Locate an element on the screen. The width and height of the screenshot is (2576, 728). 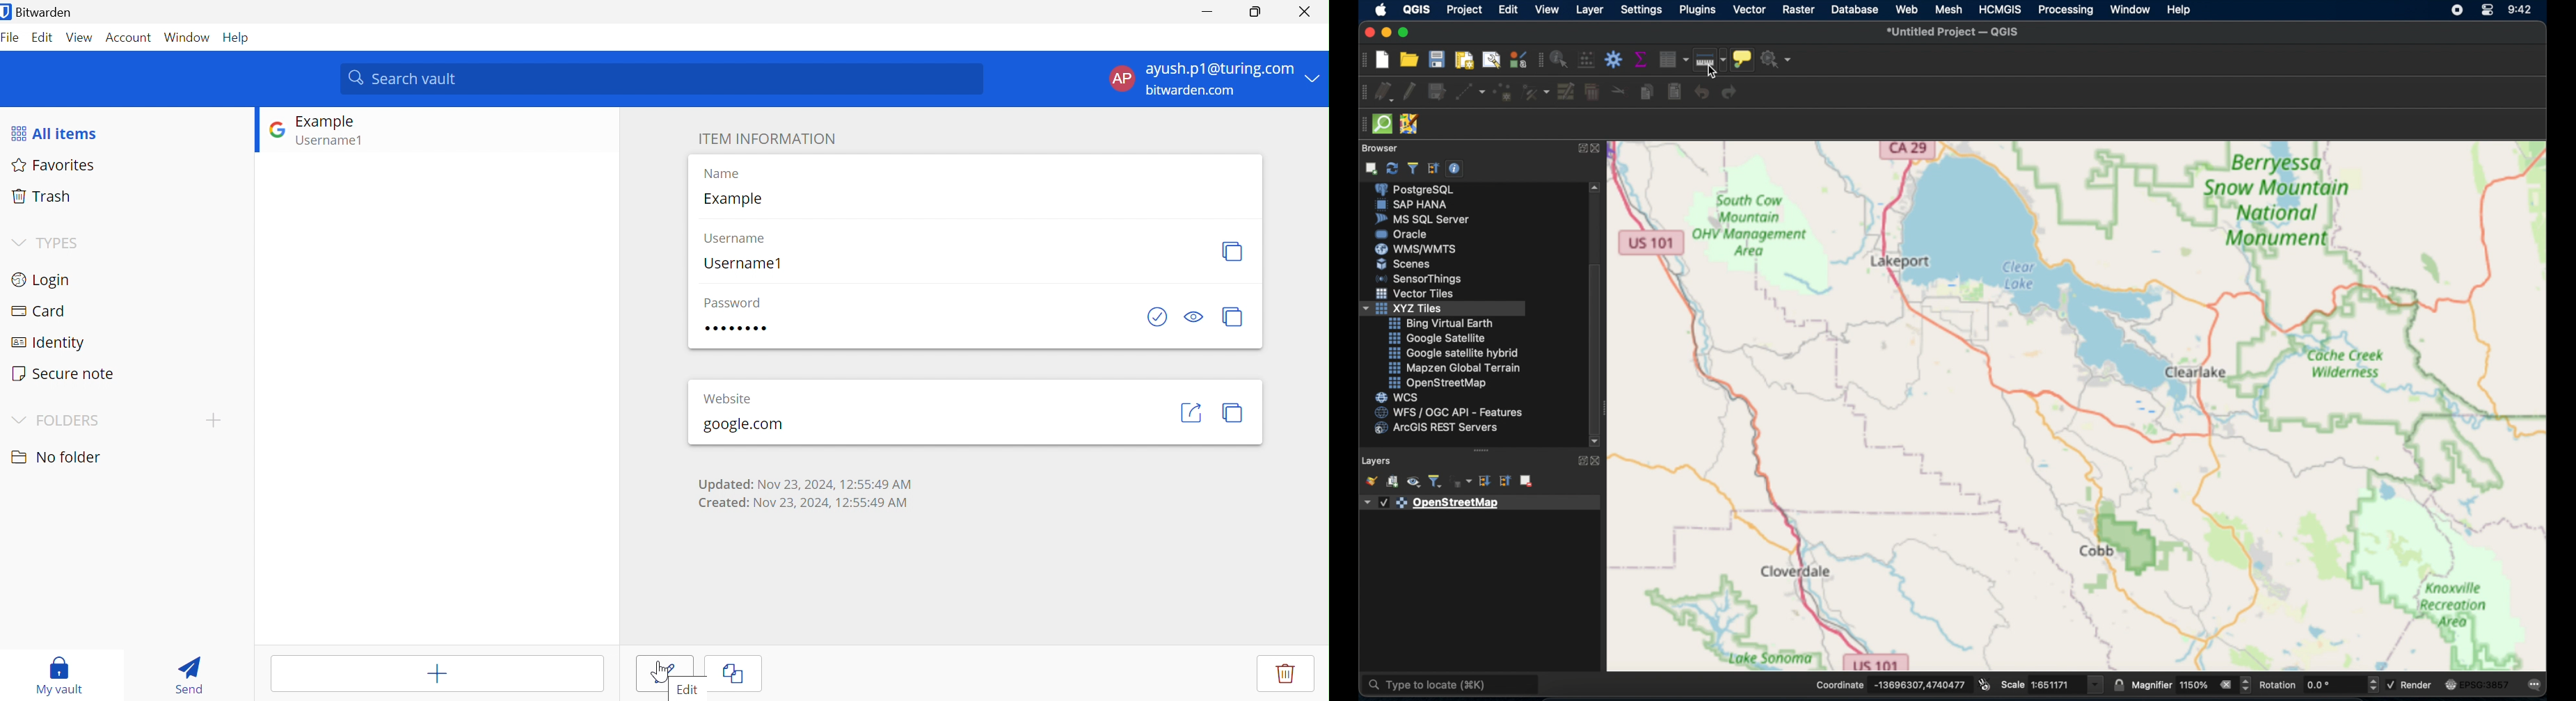
Add item is located at coordinates (436, 672).